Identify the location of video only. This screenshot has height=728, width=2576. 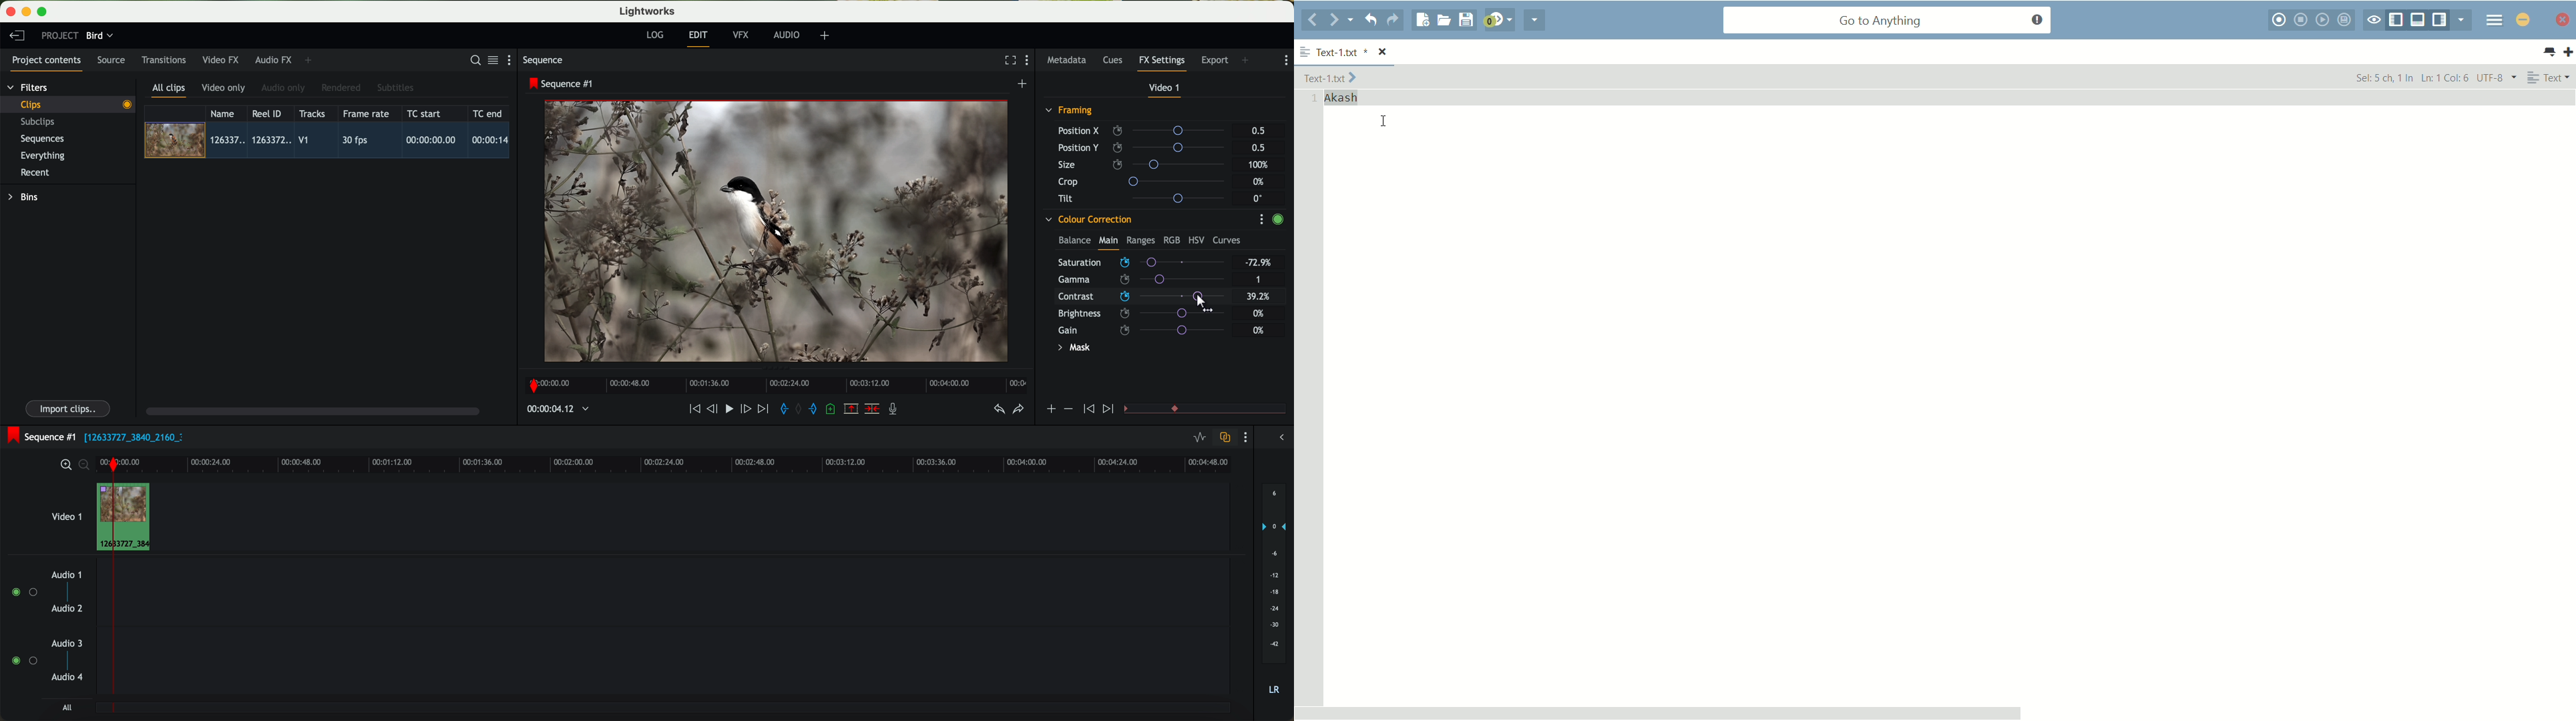
(223, 88).